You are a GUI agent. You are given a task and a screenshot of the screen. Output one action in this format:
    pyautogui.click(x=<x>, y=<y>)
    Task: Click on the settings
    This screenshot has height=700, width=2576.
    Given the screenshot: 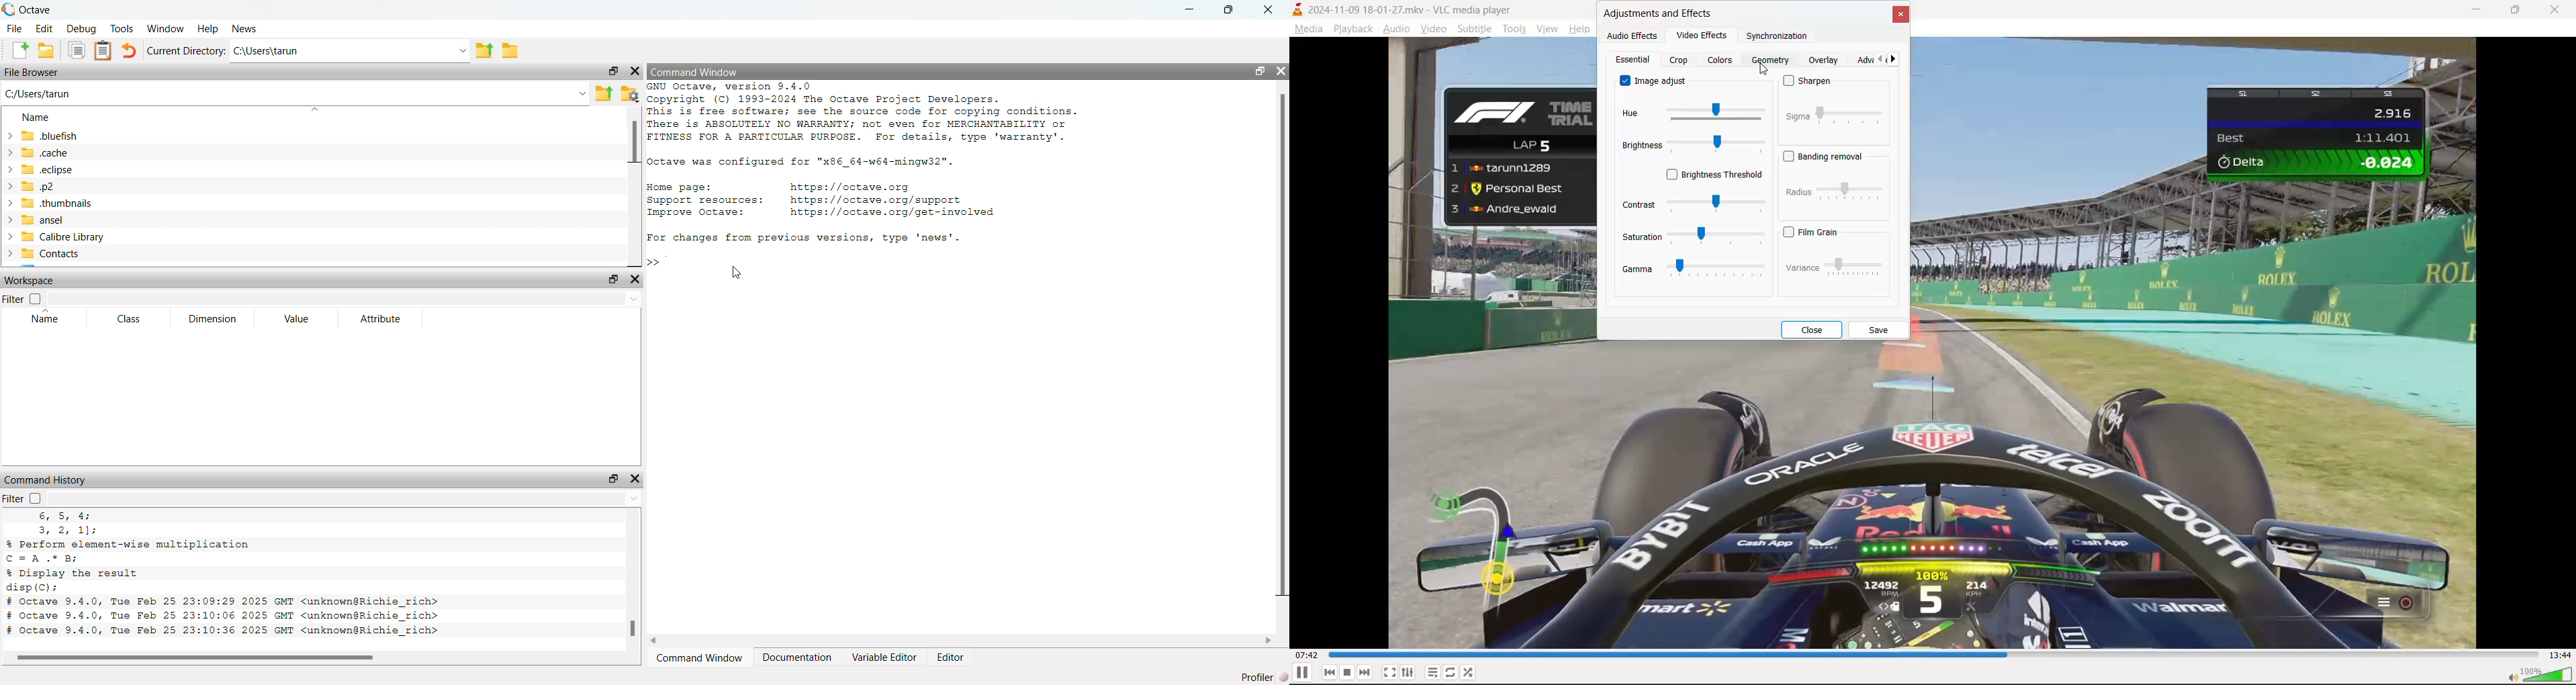 What is the action you would take?
    pyautogui.click(x=1408, y=670)
    